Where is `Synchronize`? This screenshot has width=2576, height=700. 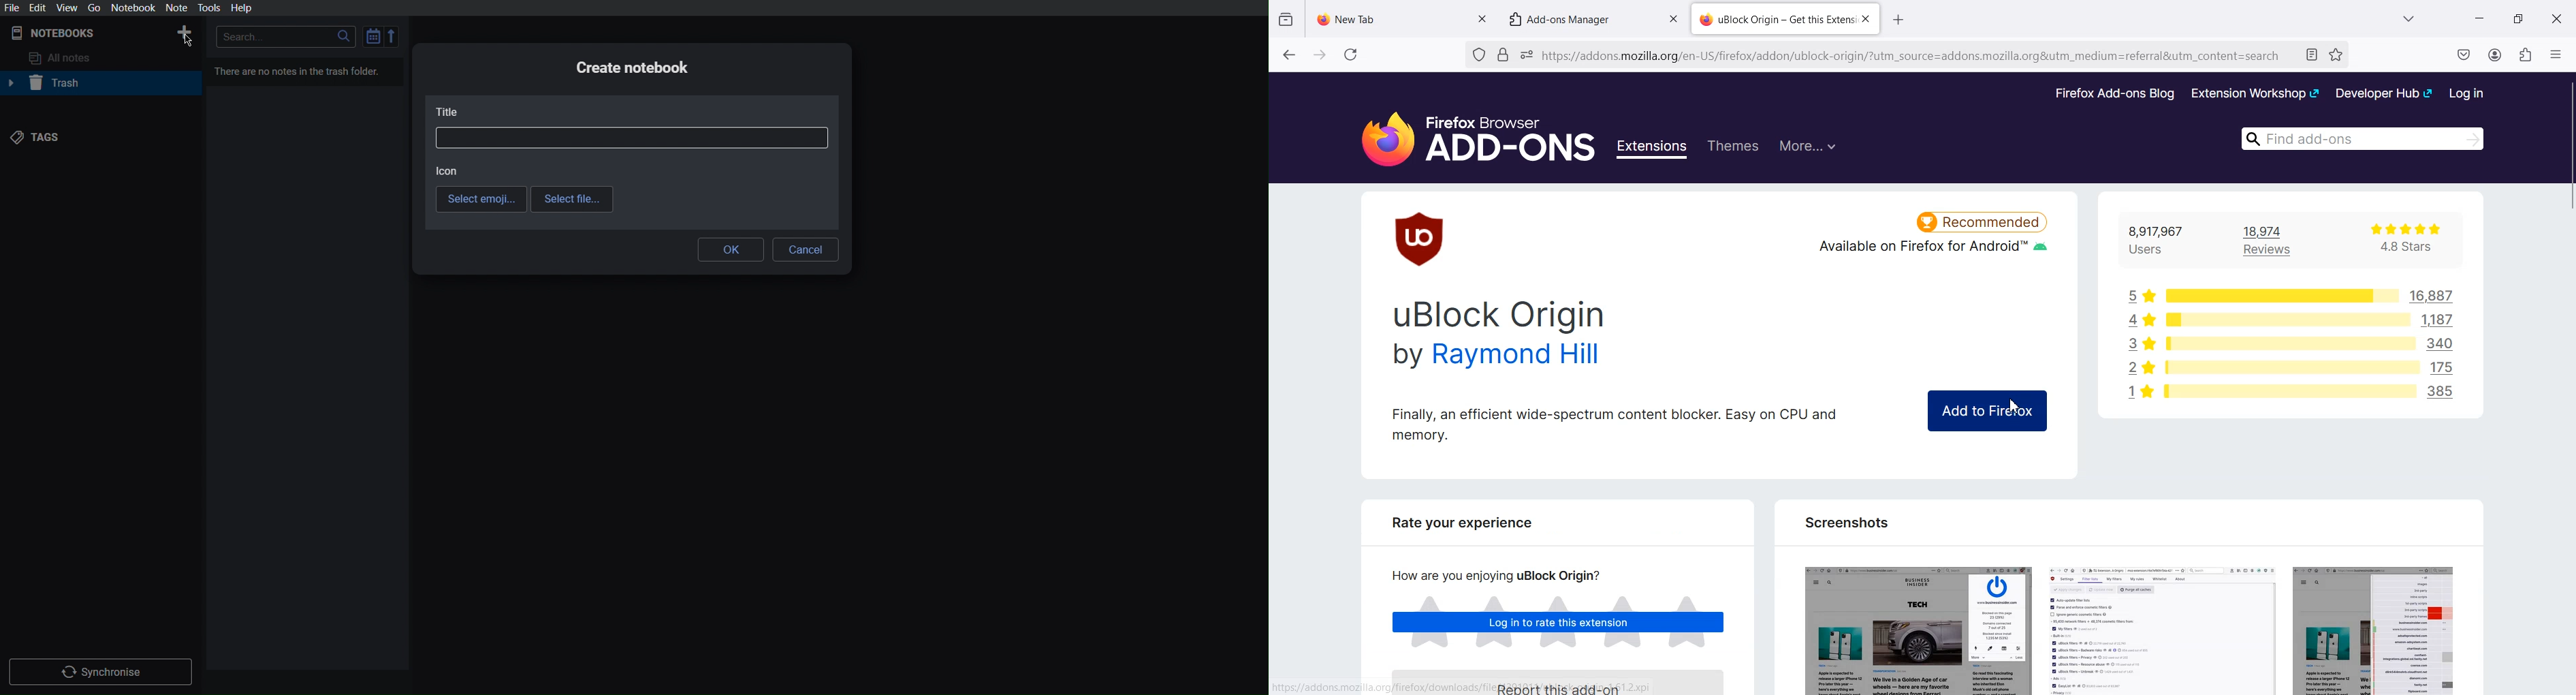 Synchronize is located at coordinates (101, 671).